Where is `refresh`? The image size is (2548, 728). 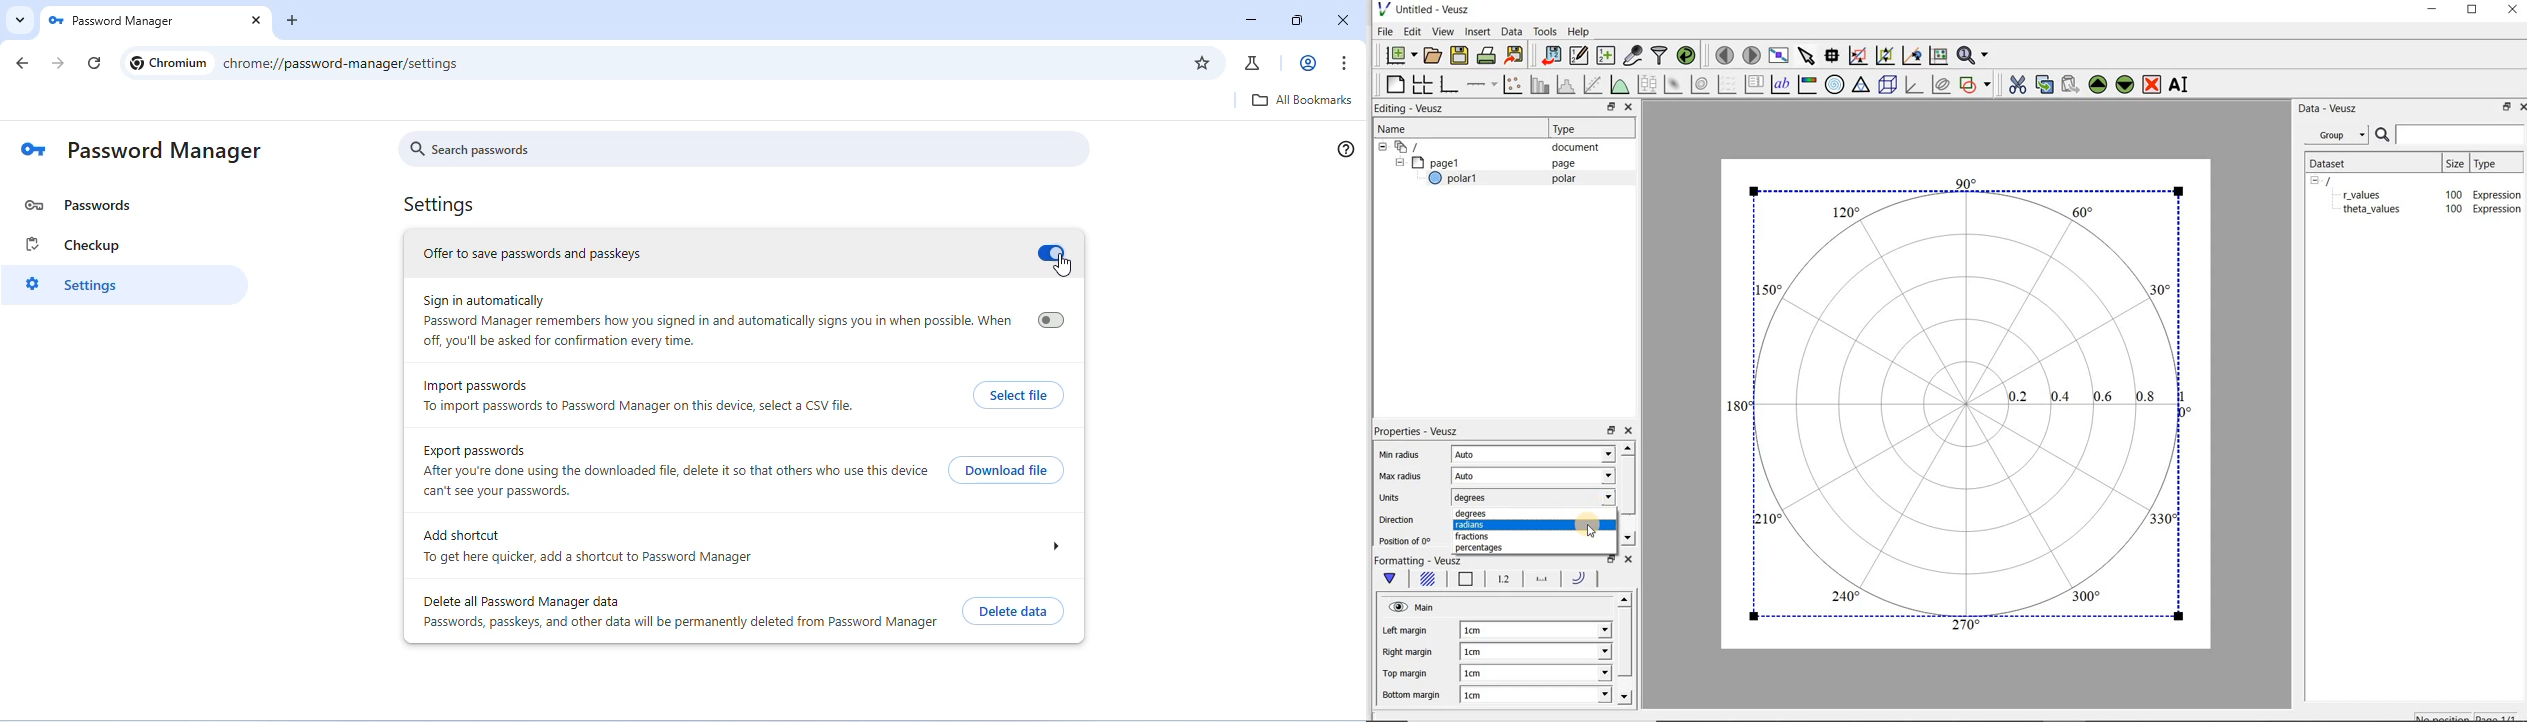
refresh is located at coordinates (94, 62).